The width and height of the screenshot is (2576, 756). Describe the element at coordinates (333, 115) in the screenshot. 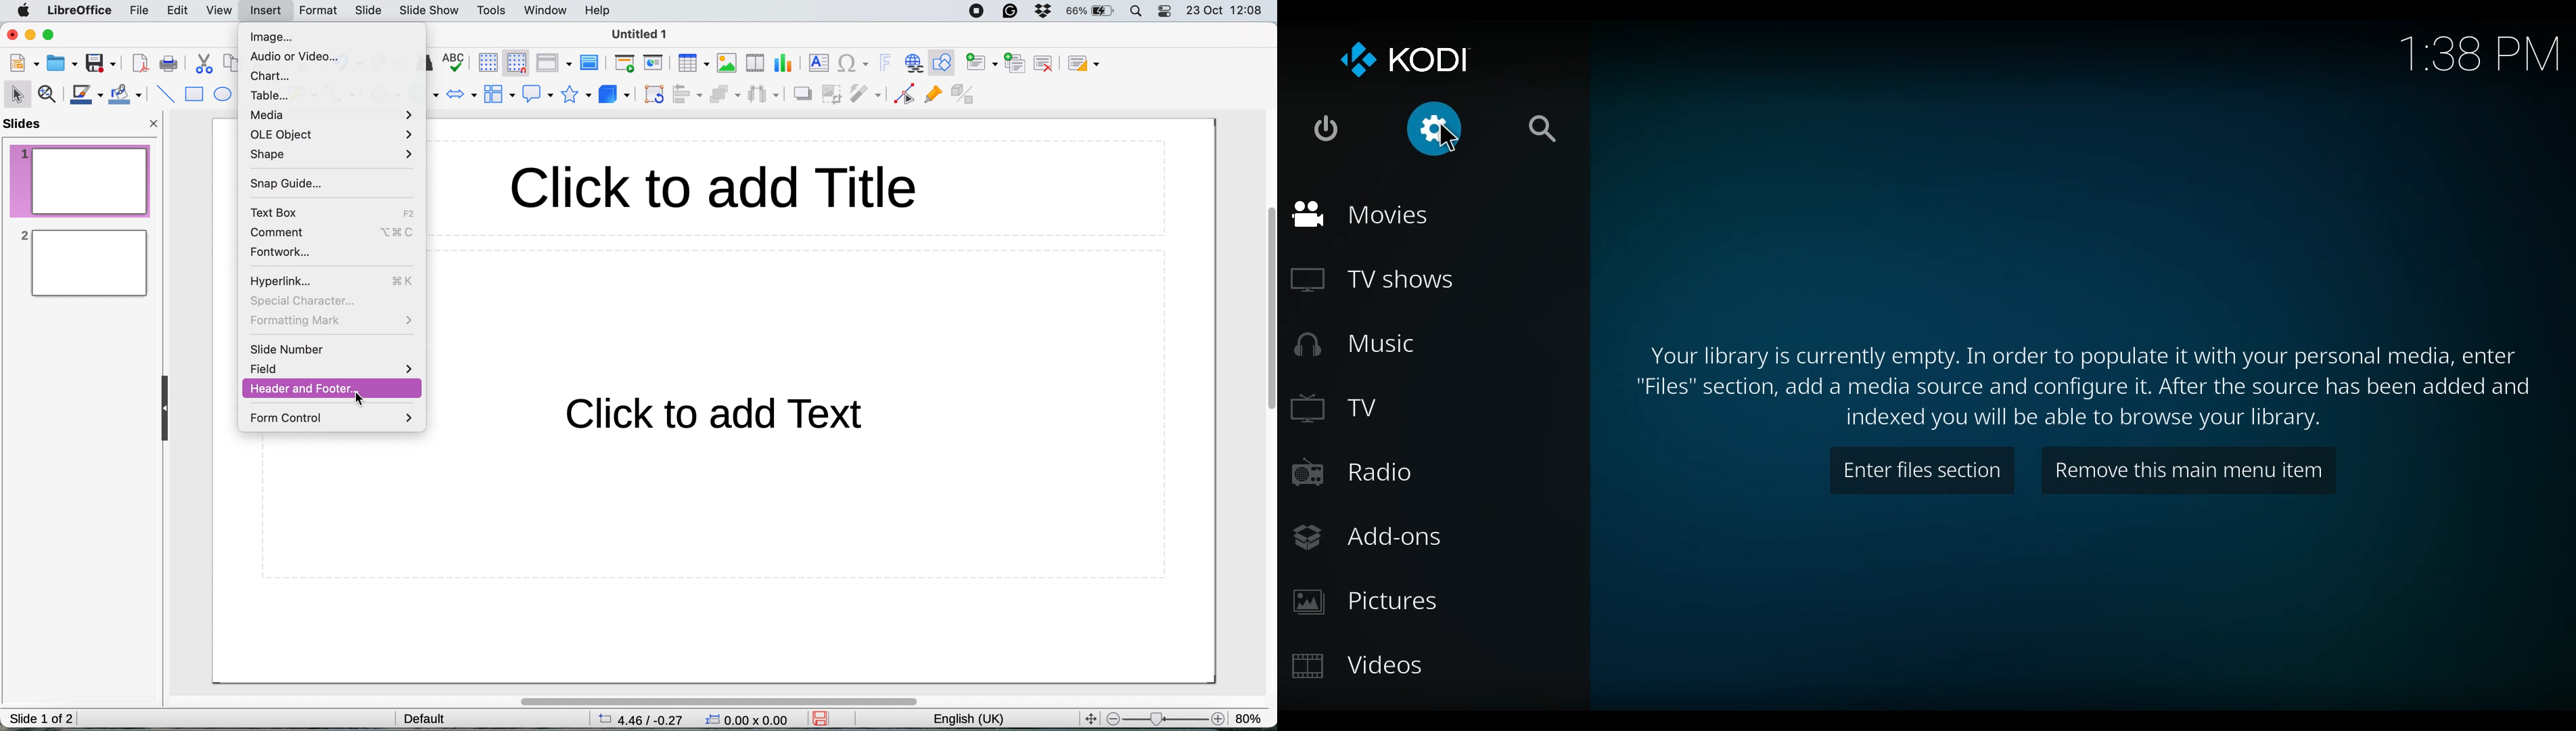

I see `media` at that location.